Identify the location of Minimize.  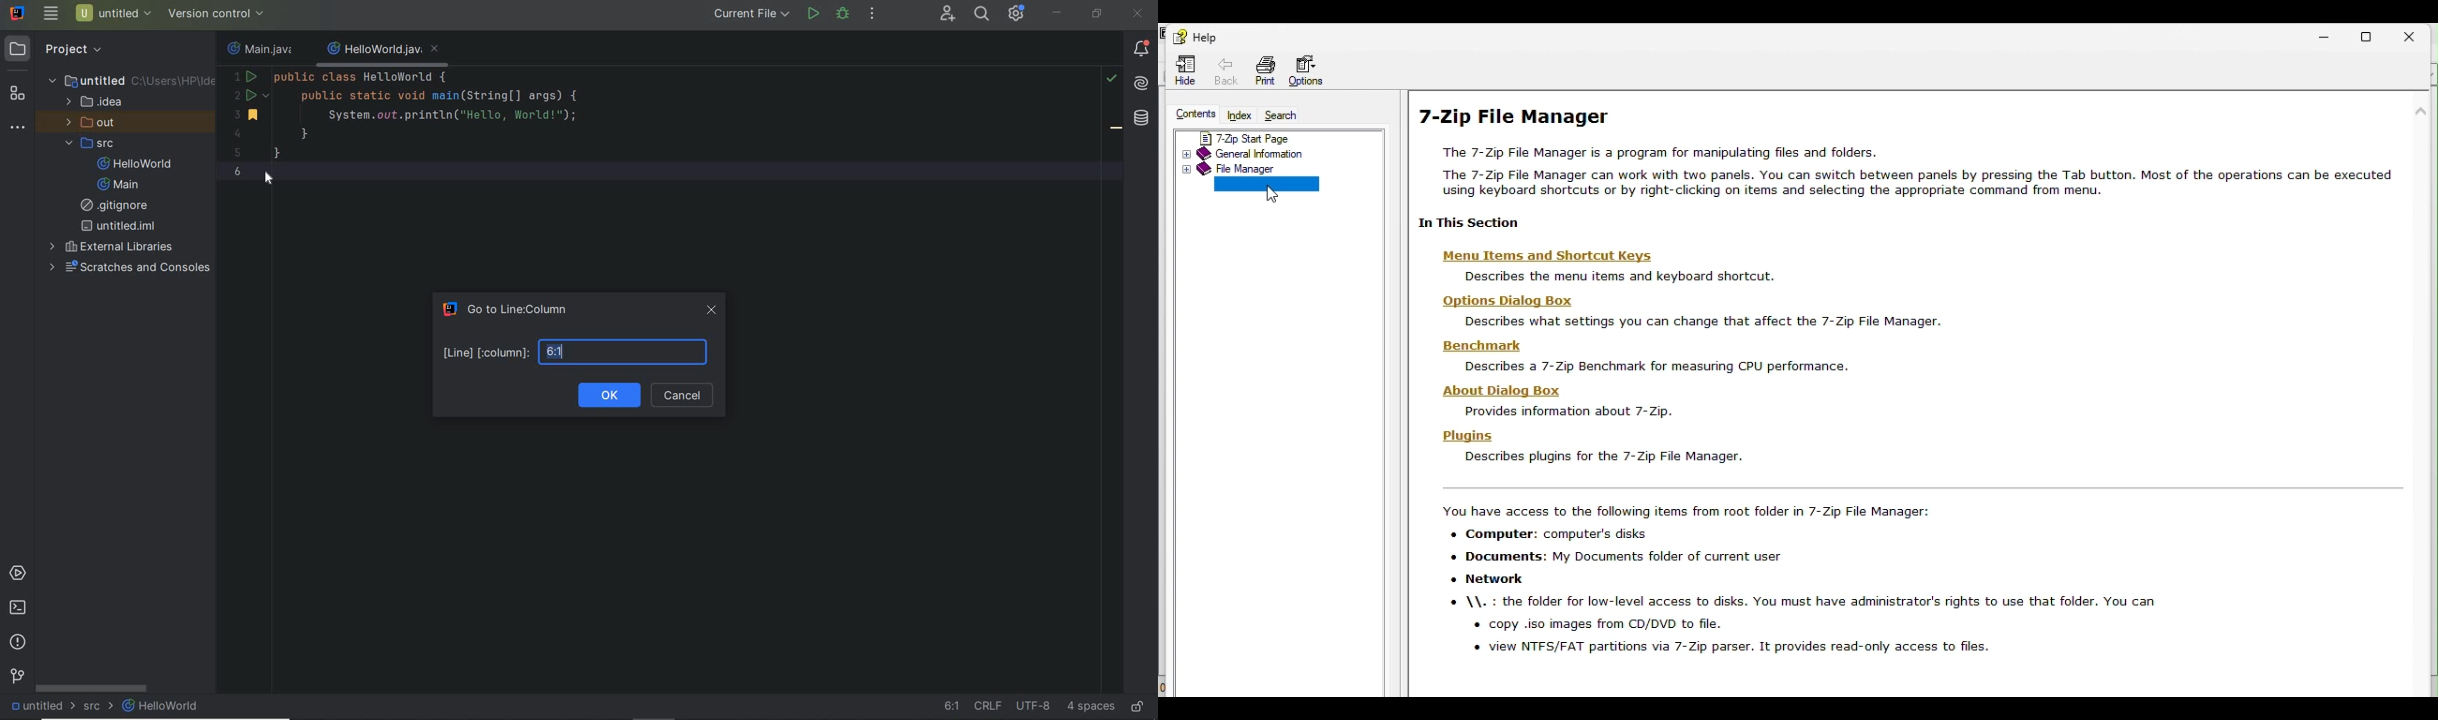
(2325, 32).